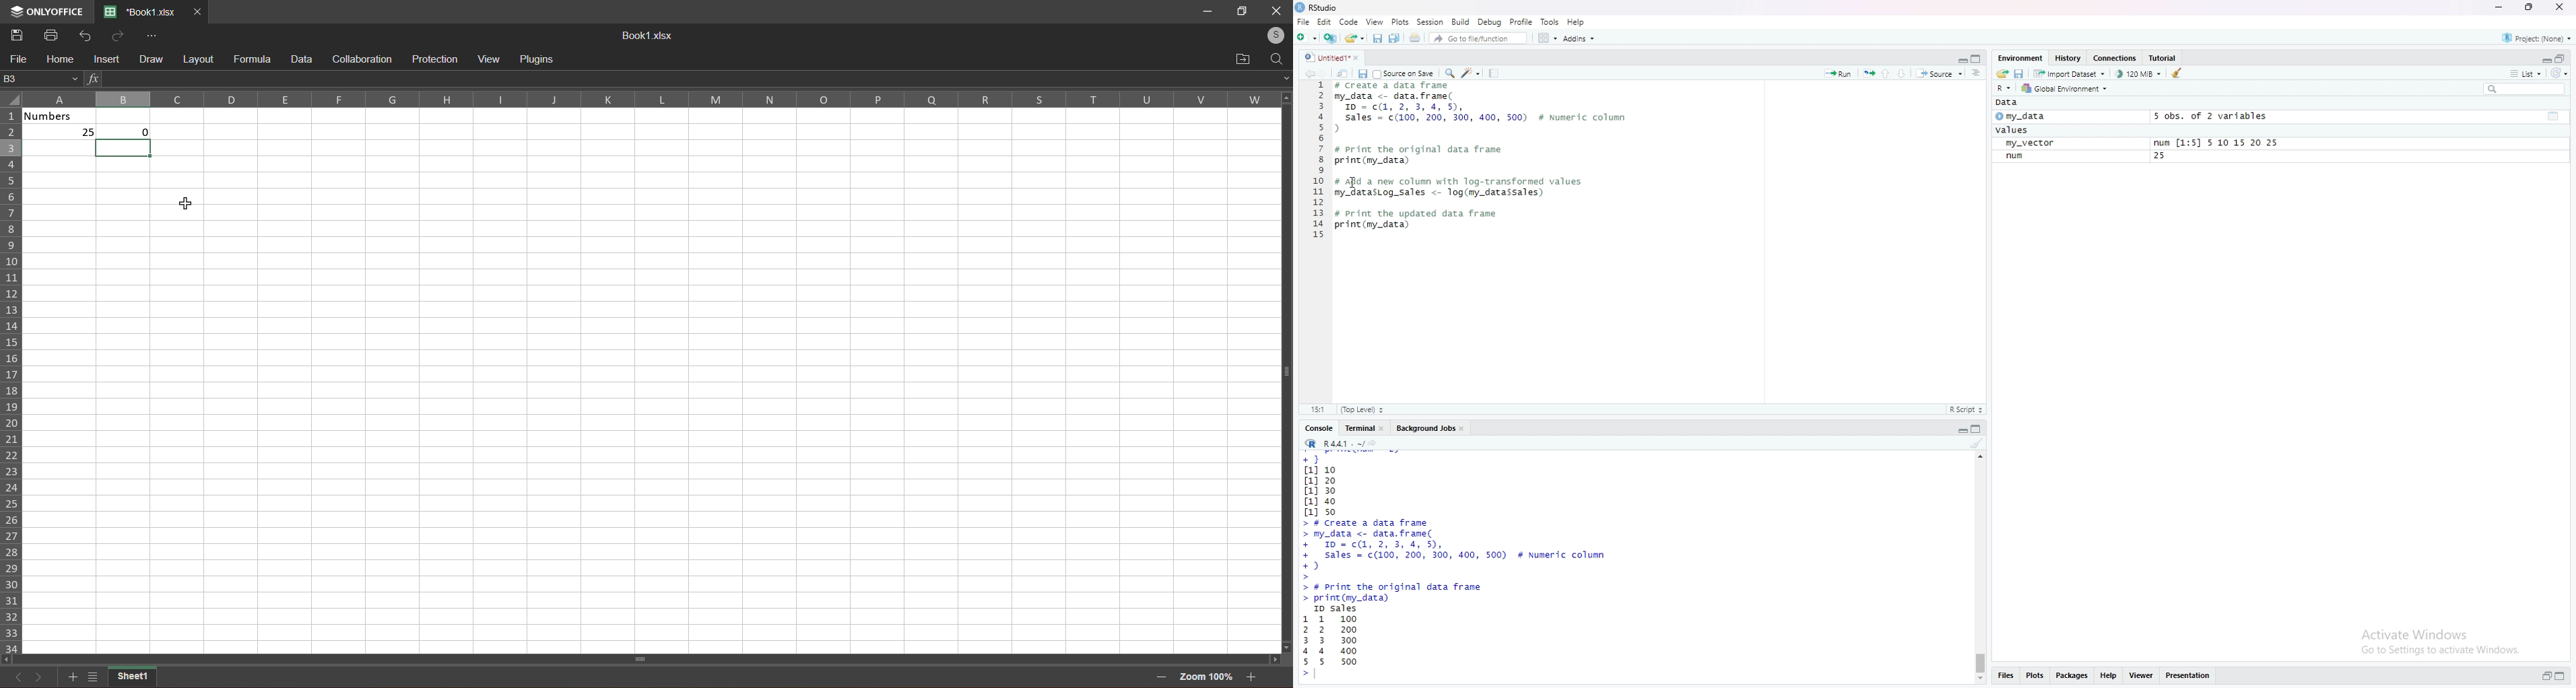 The height and width of the screenshot is (700, 2576). Describe the element at coordinates (2008, 104) in the screenshot. I see `Data` at that location.